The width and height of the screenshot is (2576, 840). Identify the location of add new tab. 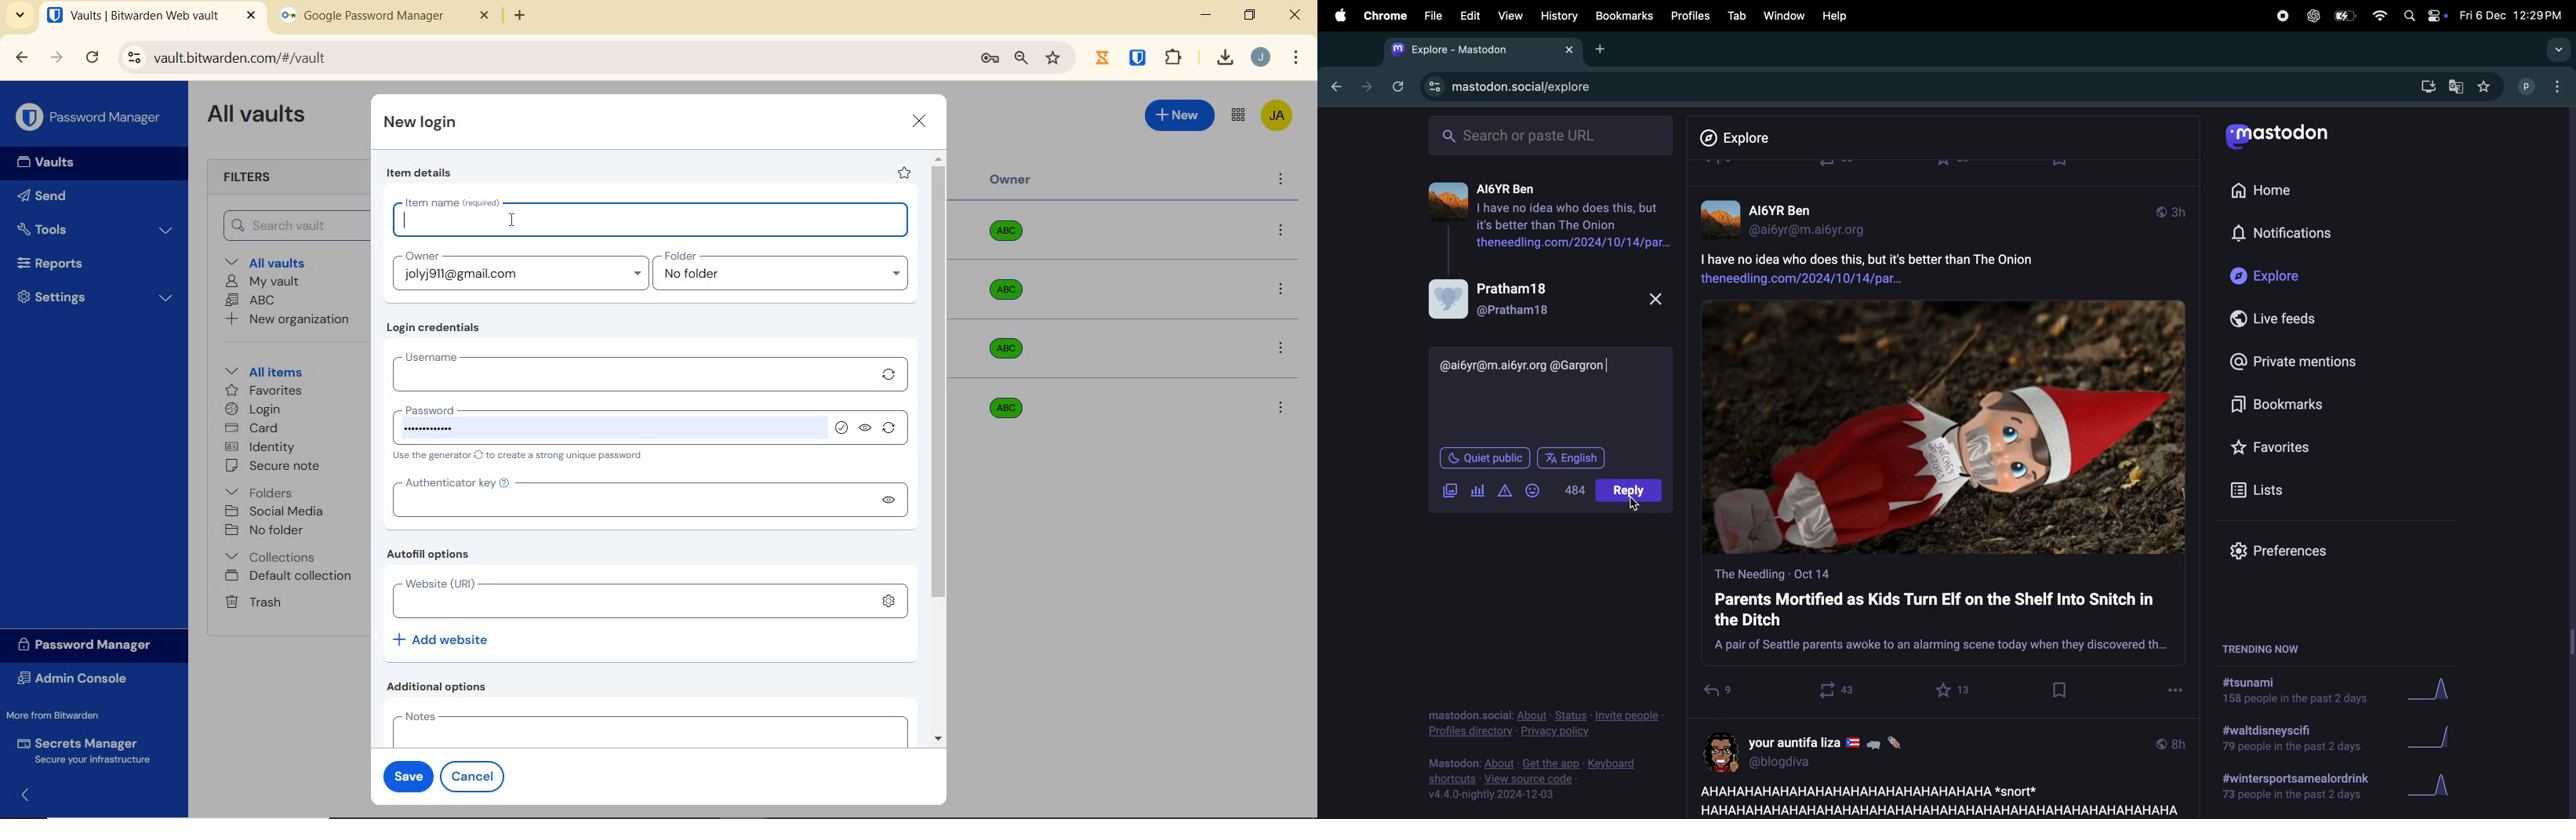
(532, 20).